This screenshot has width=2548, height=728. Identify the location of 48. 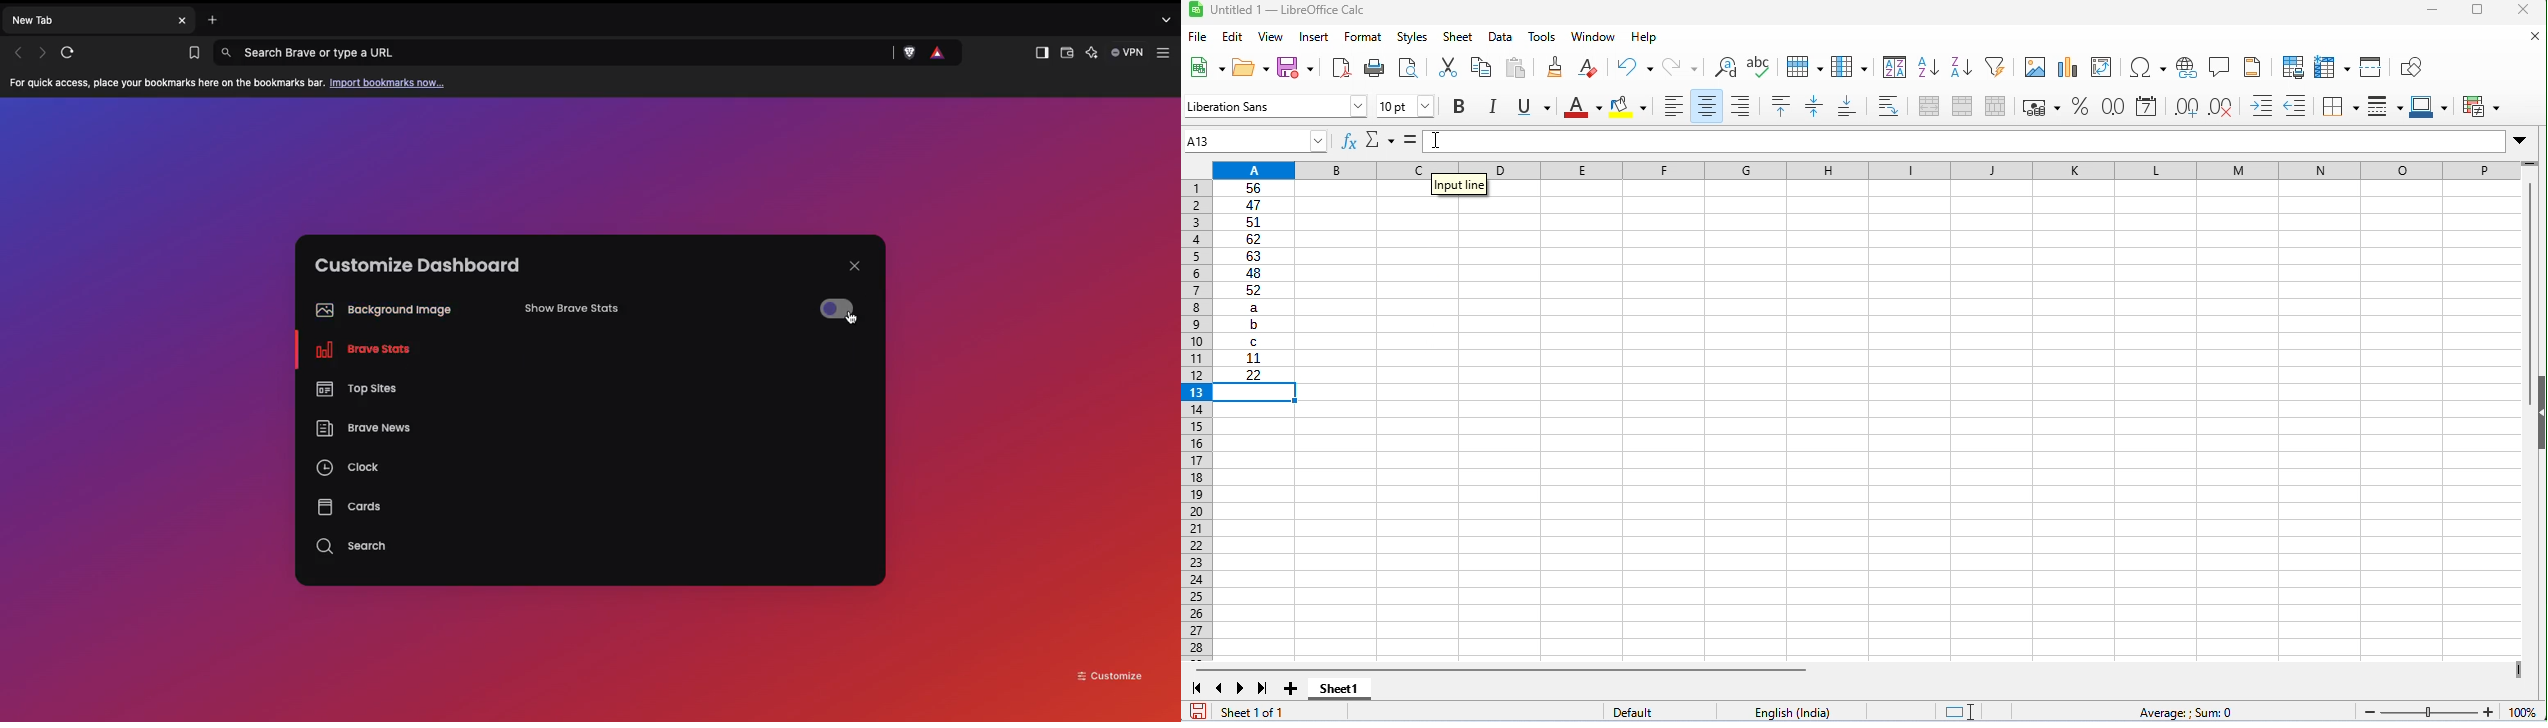
(1253, 273).